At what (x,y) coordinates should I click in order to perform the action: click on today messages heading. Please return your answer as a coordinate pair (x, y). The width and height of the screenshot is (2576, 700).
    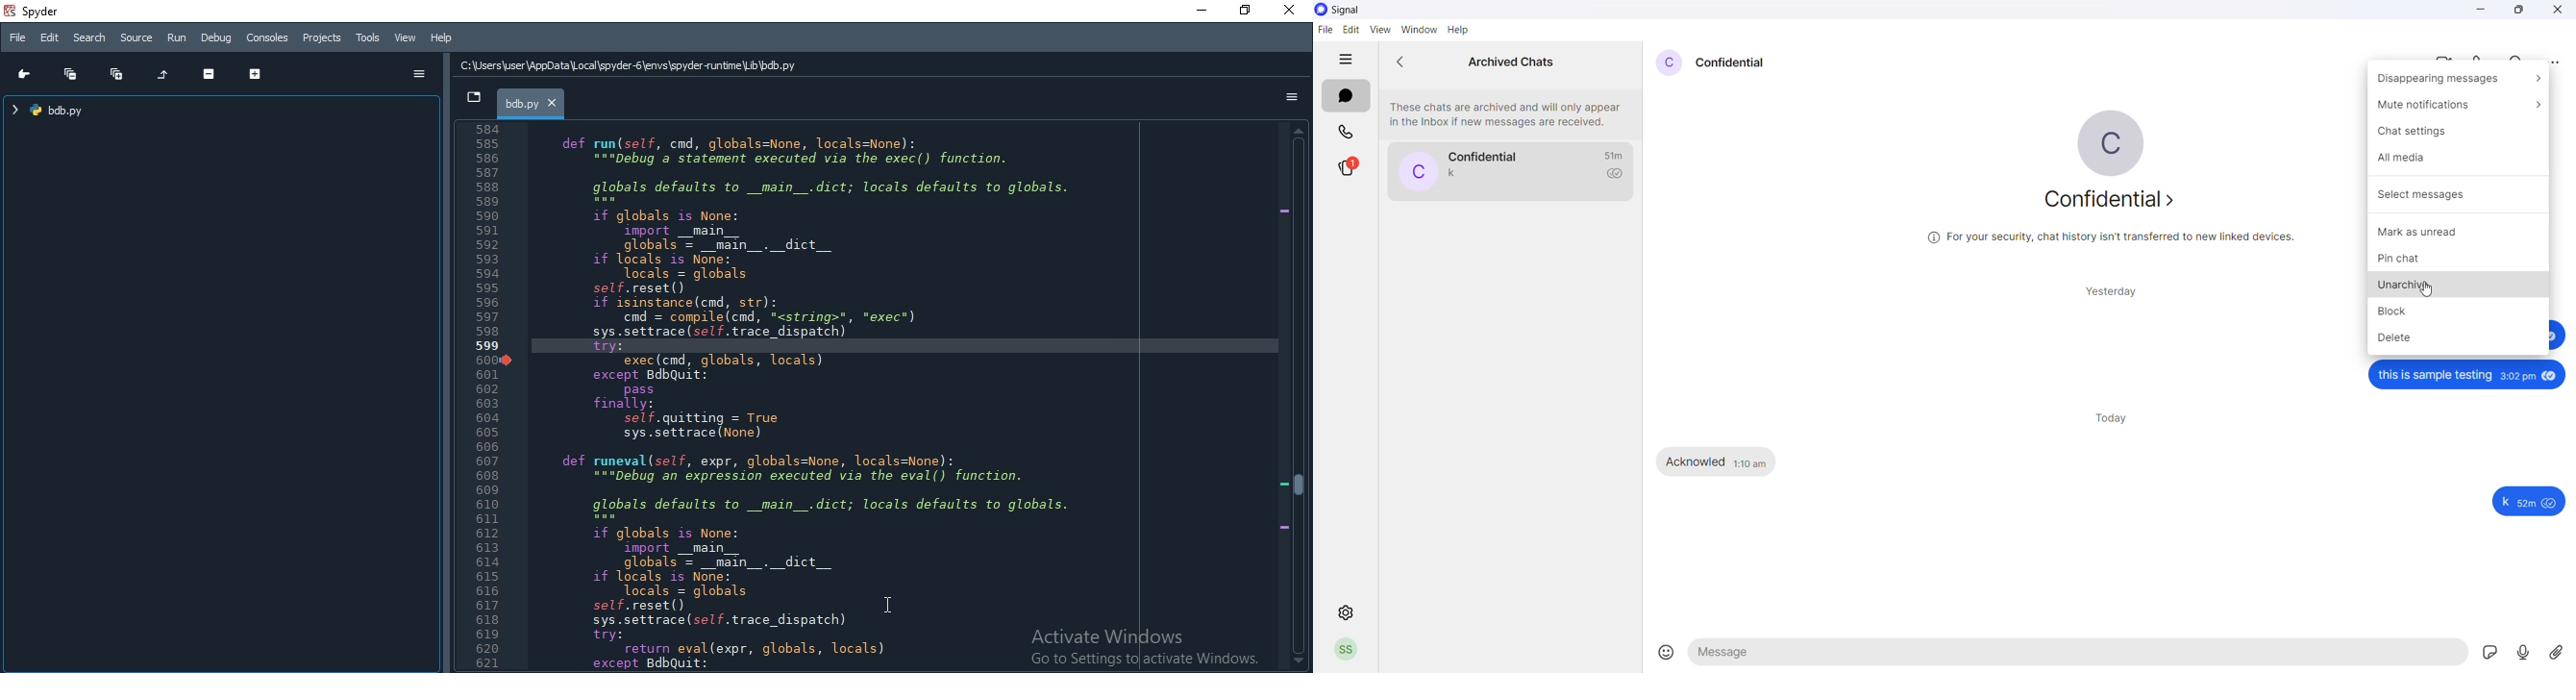
    Looking at the image, I should click on (2114, 416).